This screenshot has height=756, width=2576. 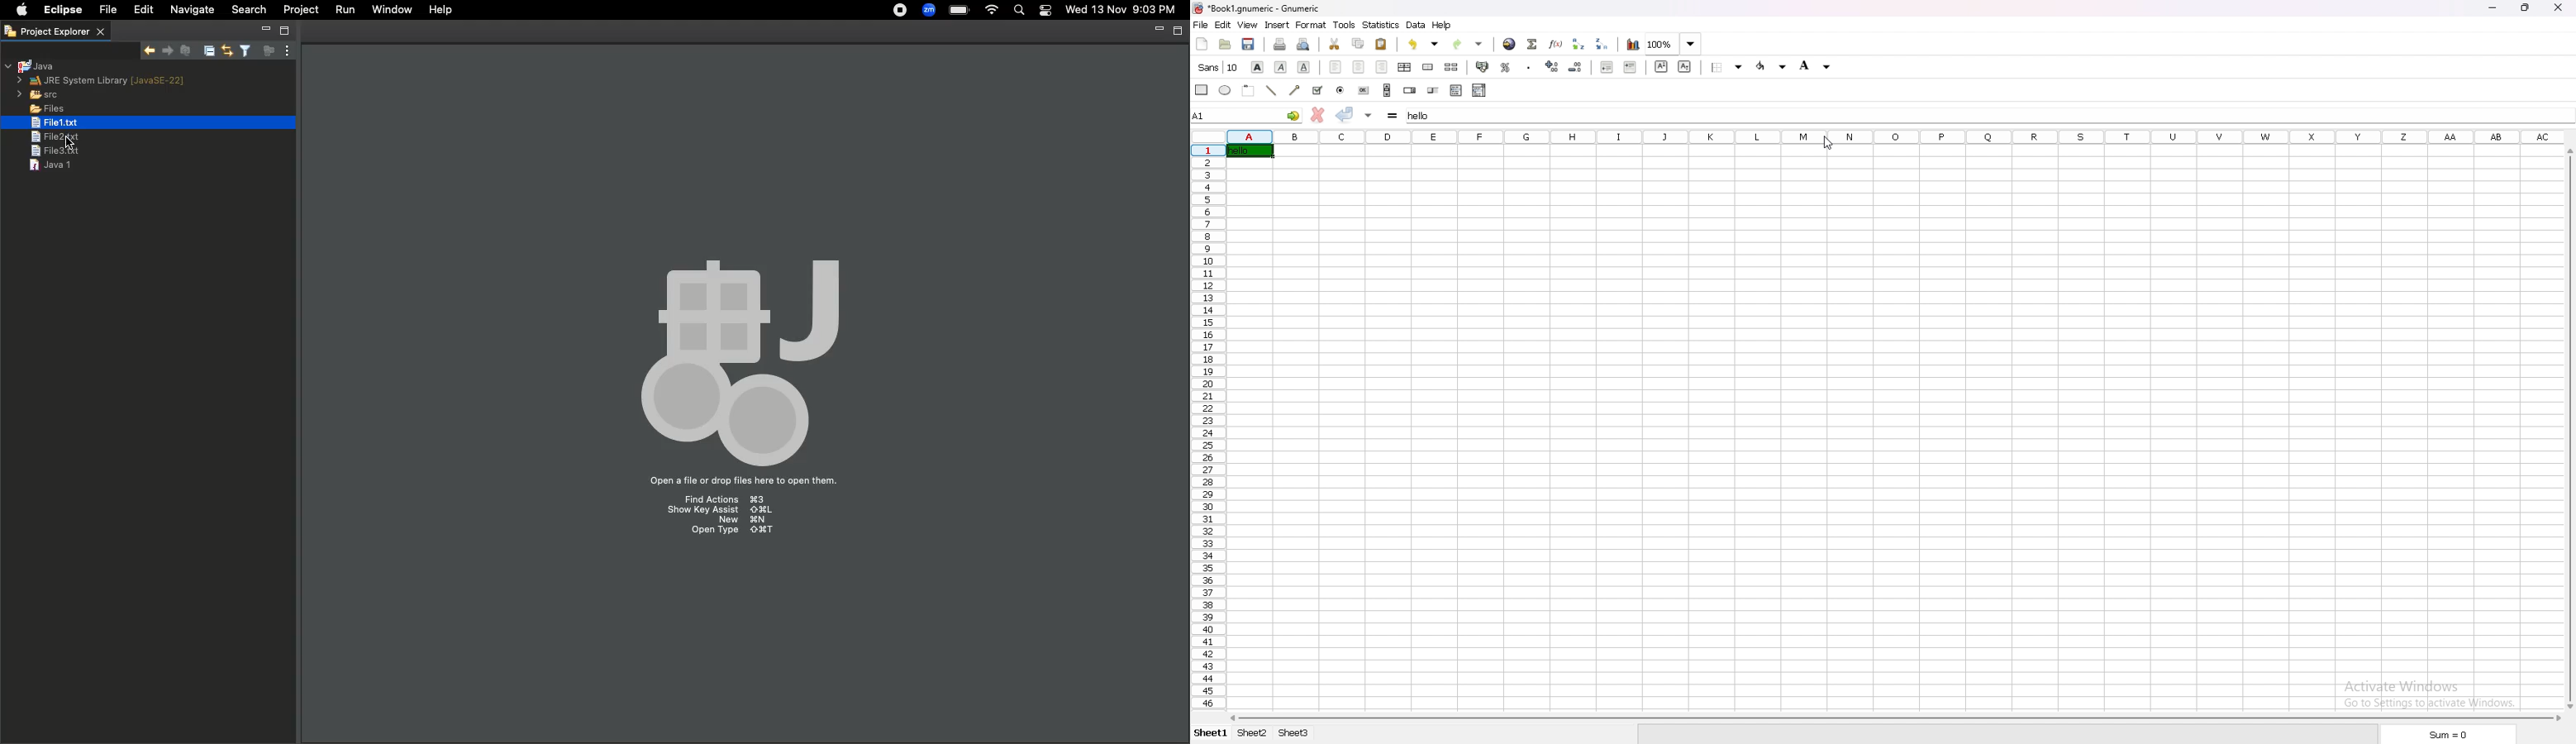 I want to click on ellipse, so click(x=1225, y=90).